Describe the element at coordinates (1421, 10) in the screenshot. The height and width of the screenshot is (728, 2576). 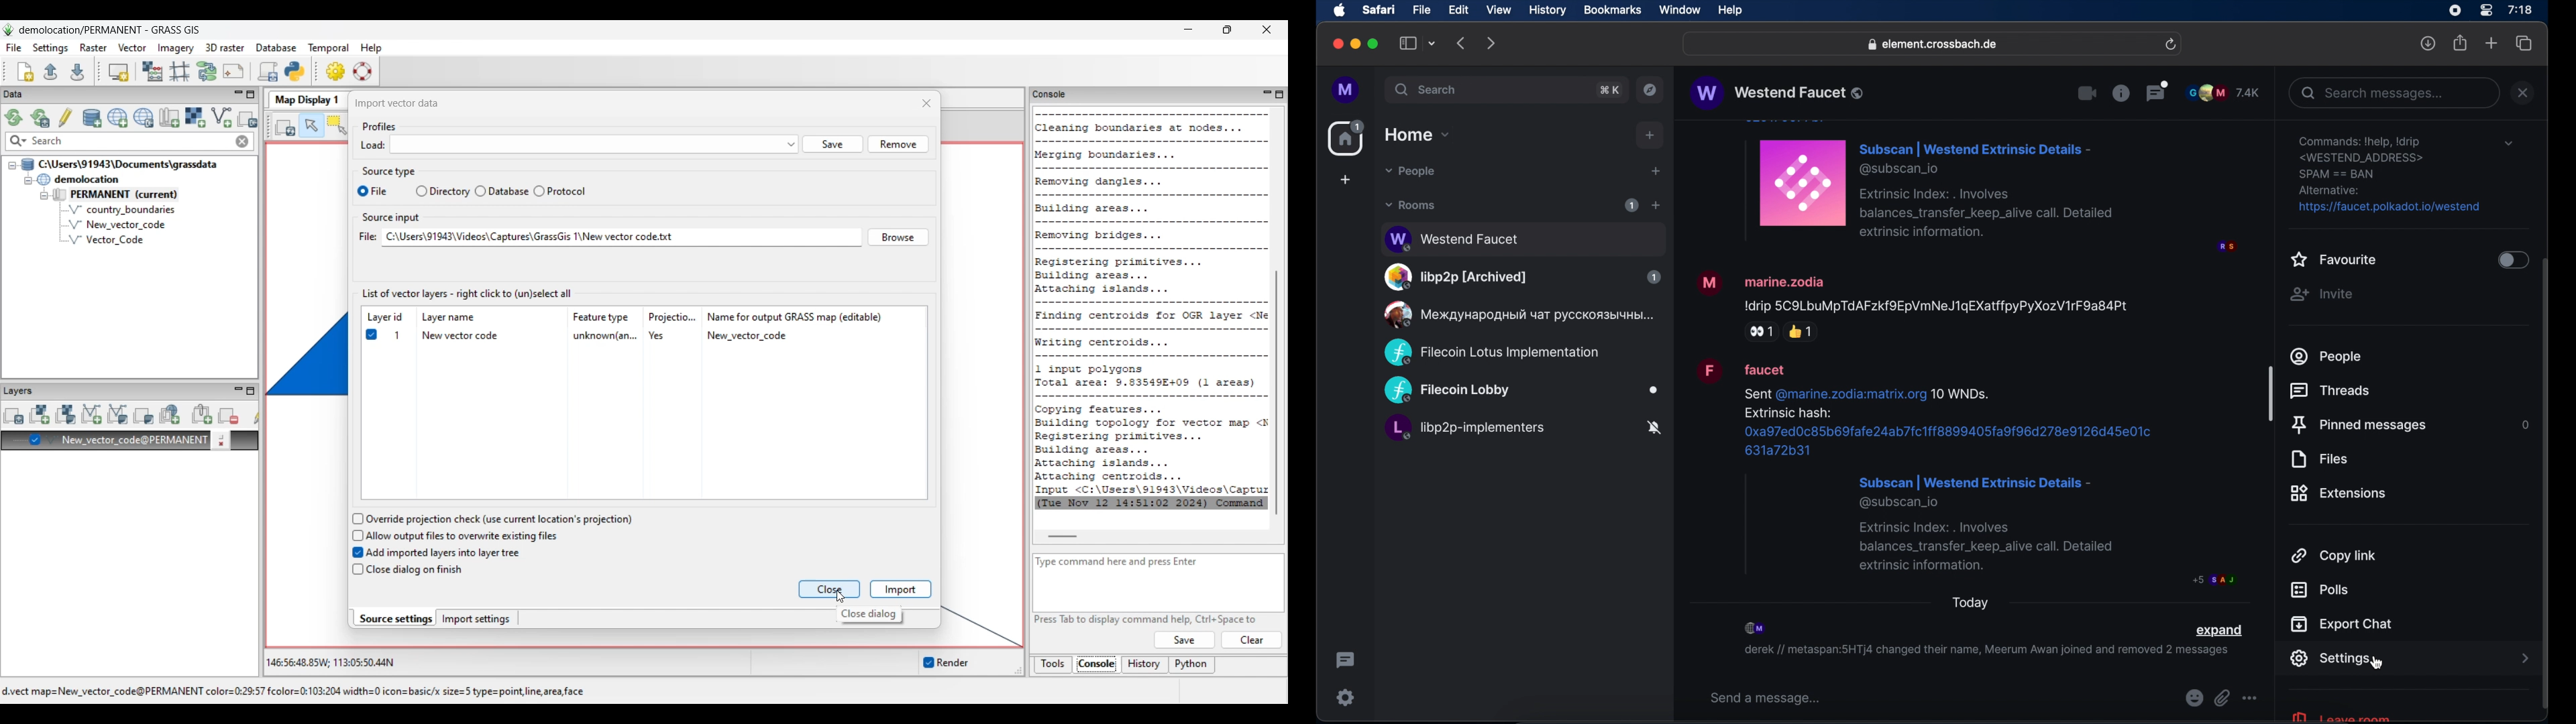
I see `file` at that location.